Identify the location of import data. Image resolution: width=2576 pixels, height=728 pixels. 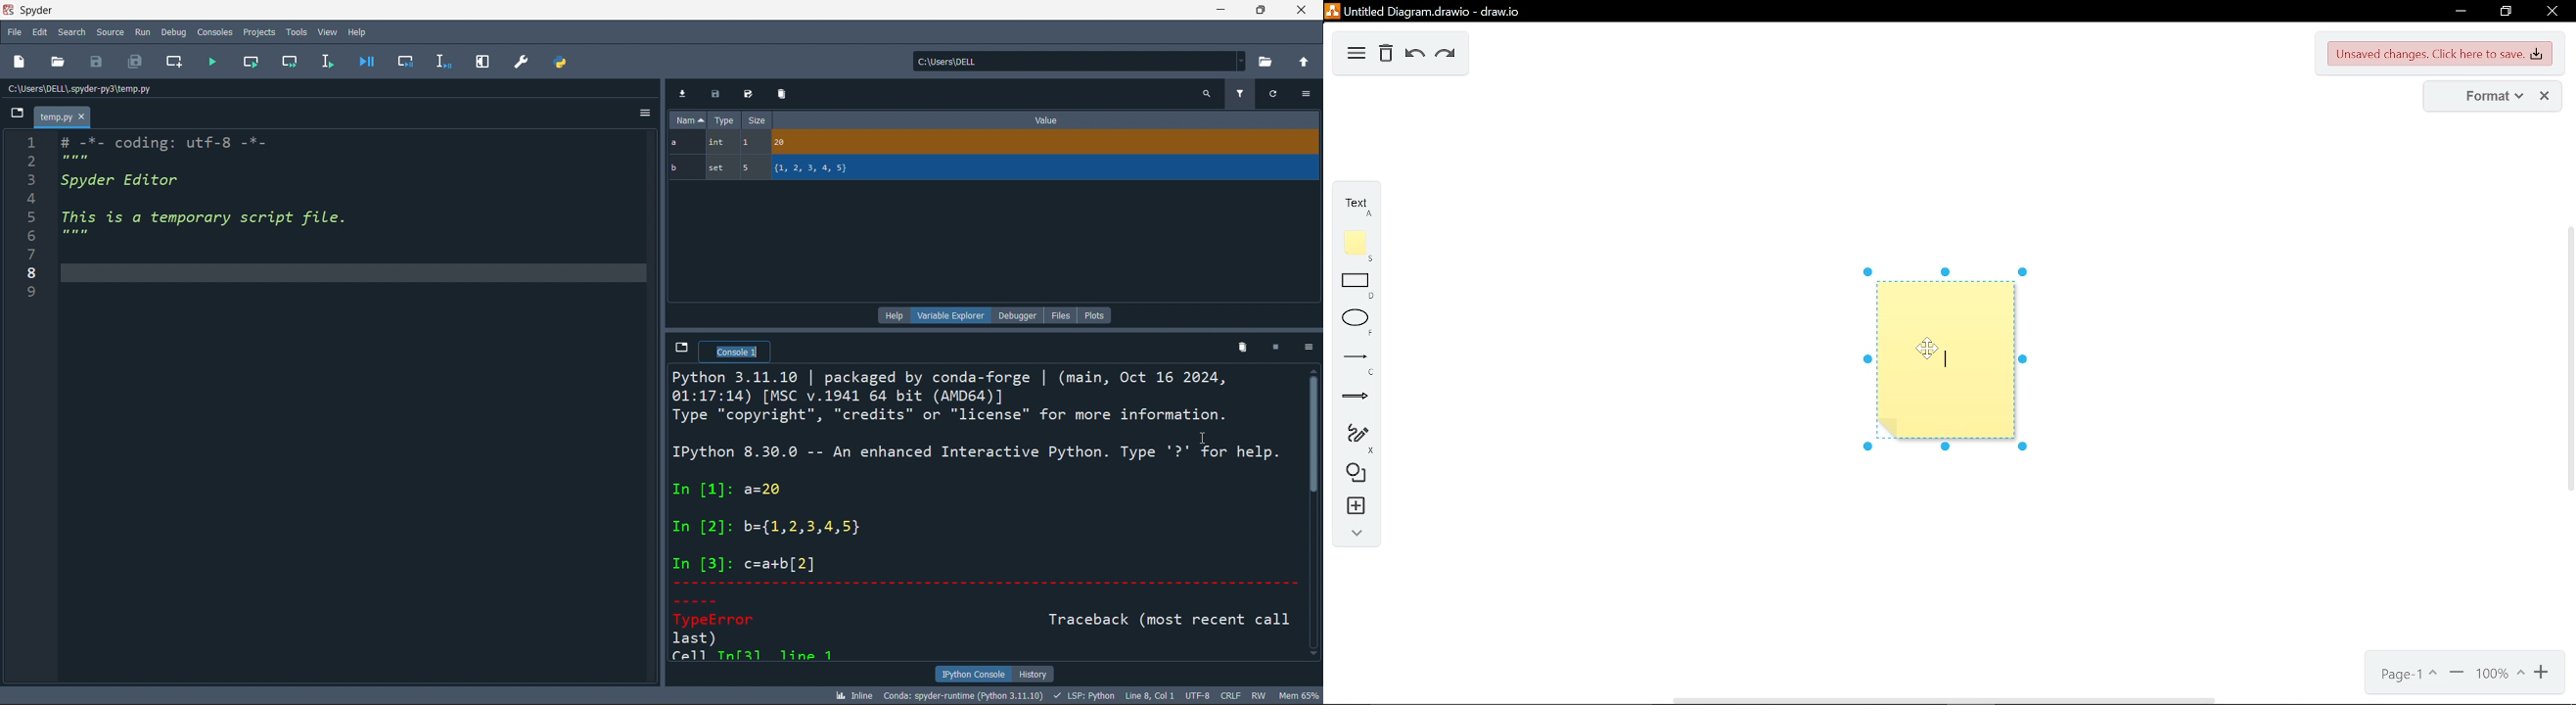
(684, 92).